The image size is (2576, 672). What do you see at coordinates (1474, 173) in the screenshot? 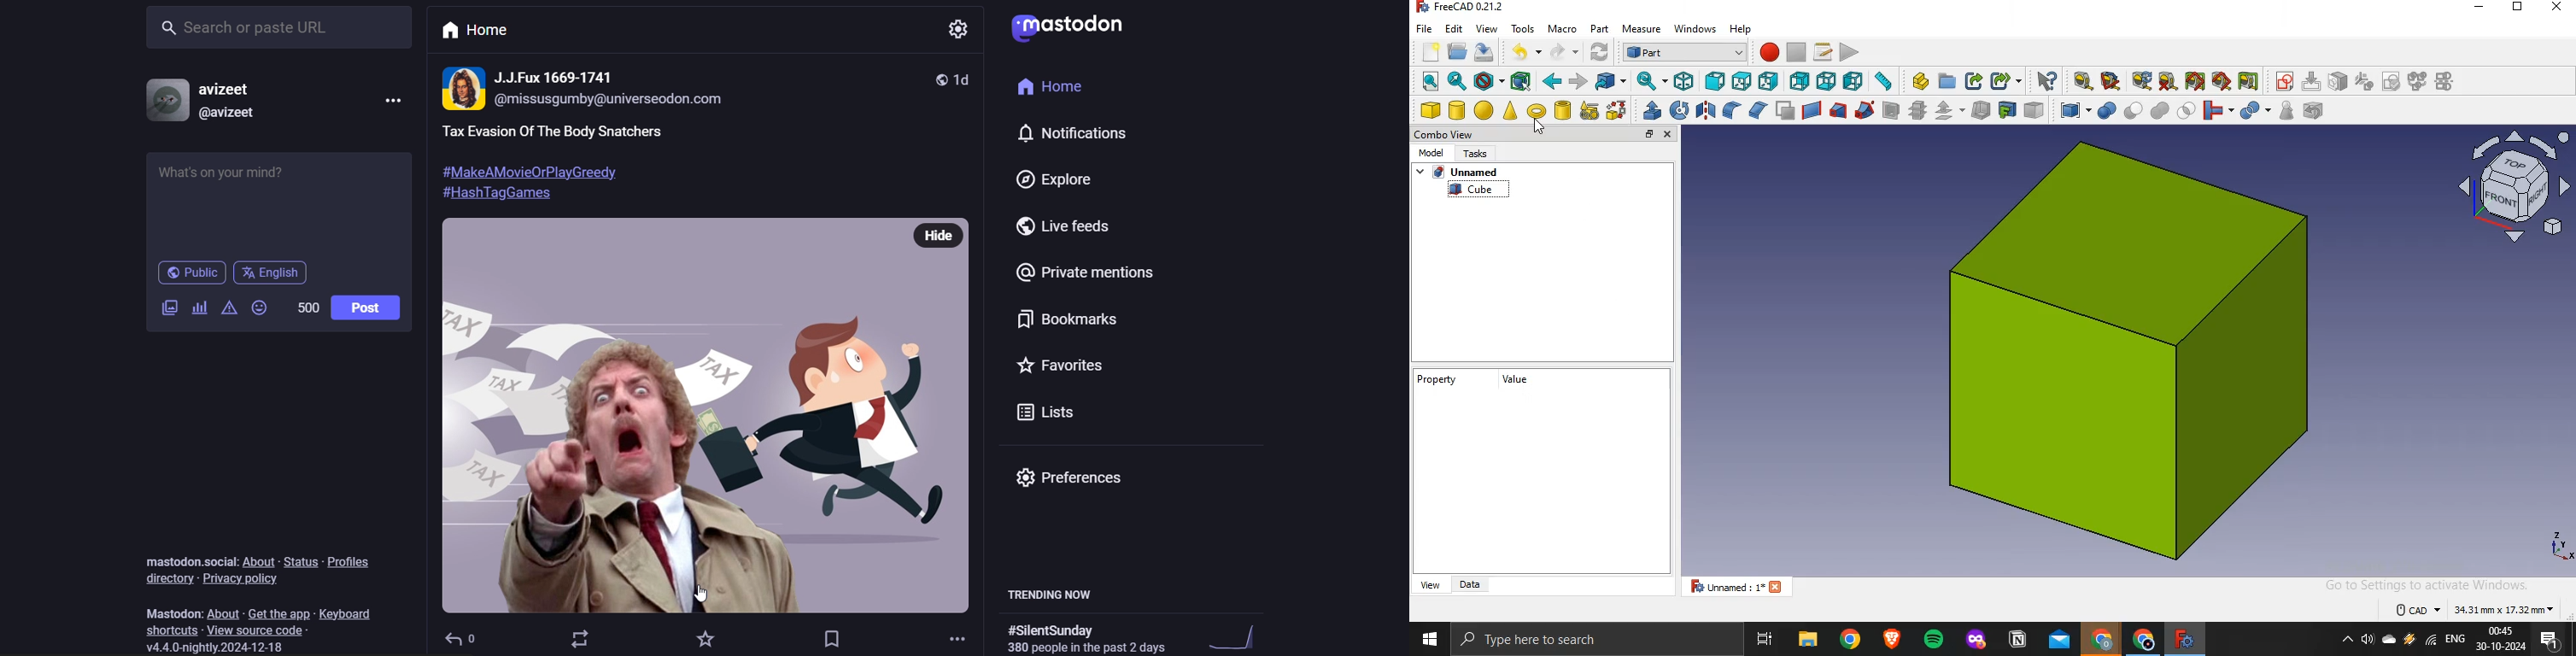
I see `unnmaed` at bounding box center [1474, 173].